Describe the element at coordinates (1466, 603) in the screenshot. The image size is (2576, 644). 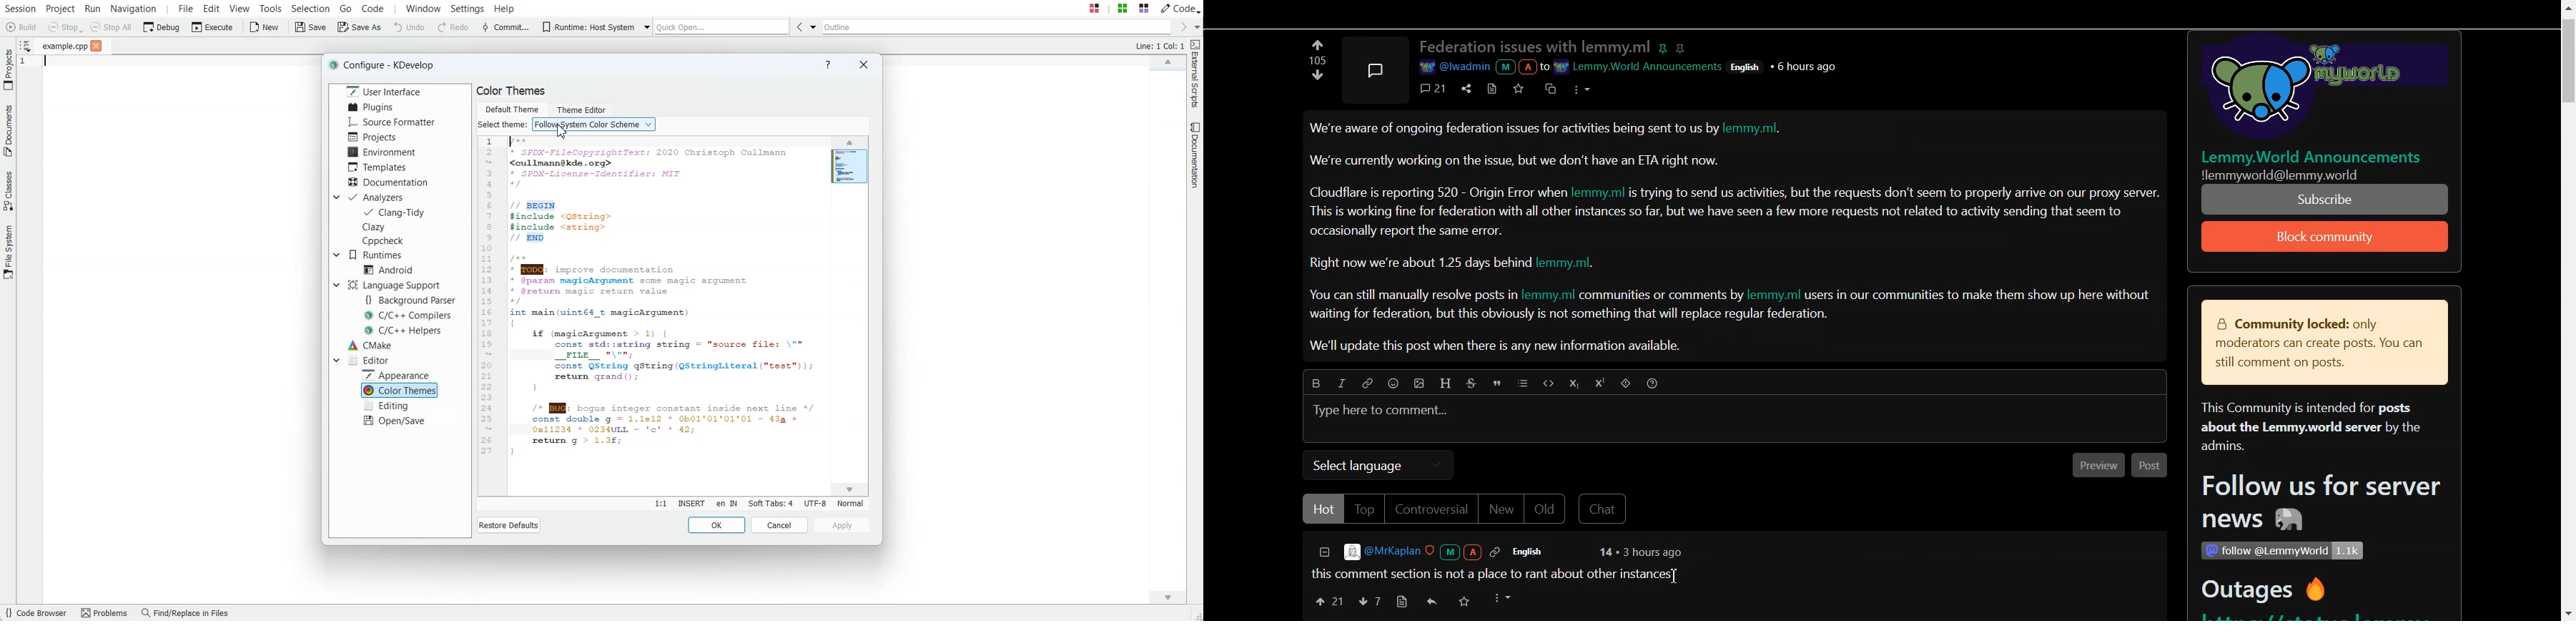
I see `save` at that location.